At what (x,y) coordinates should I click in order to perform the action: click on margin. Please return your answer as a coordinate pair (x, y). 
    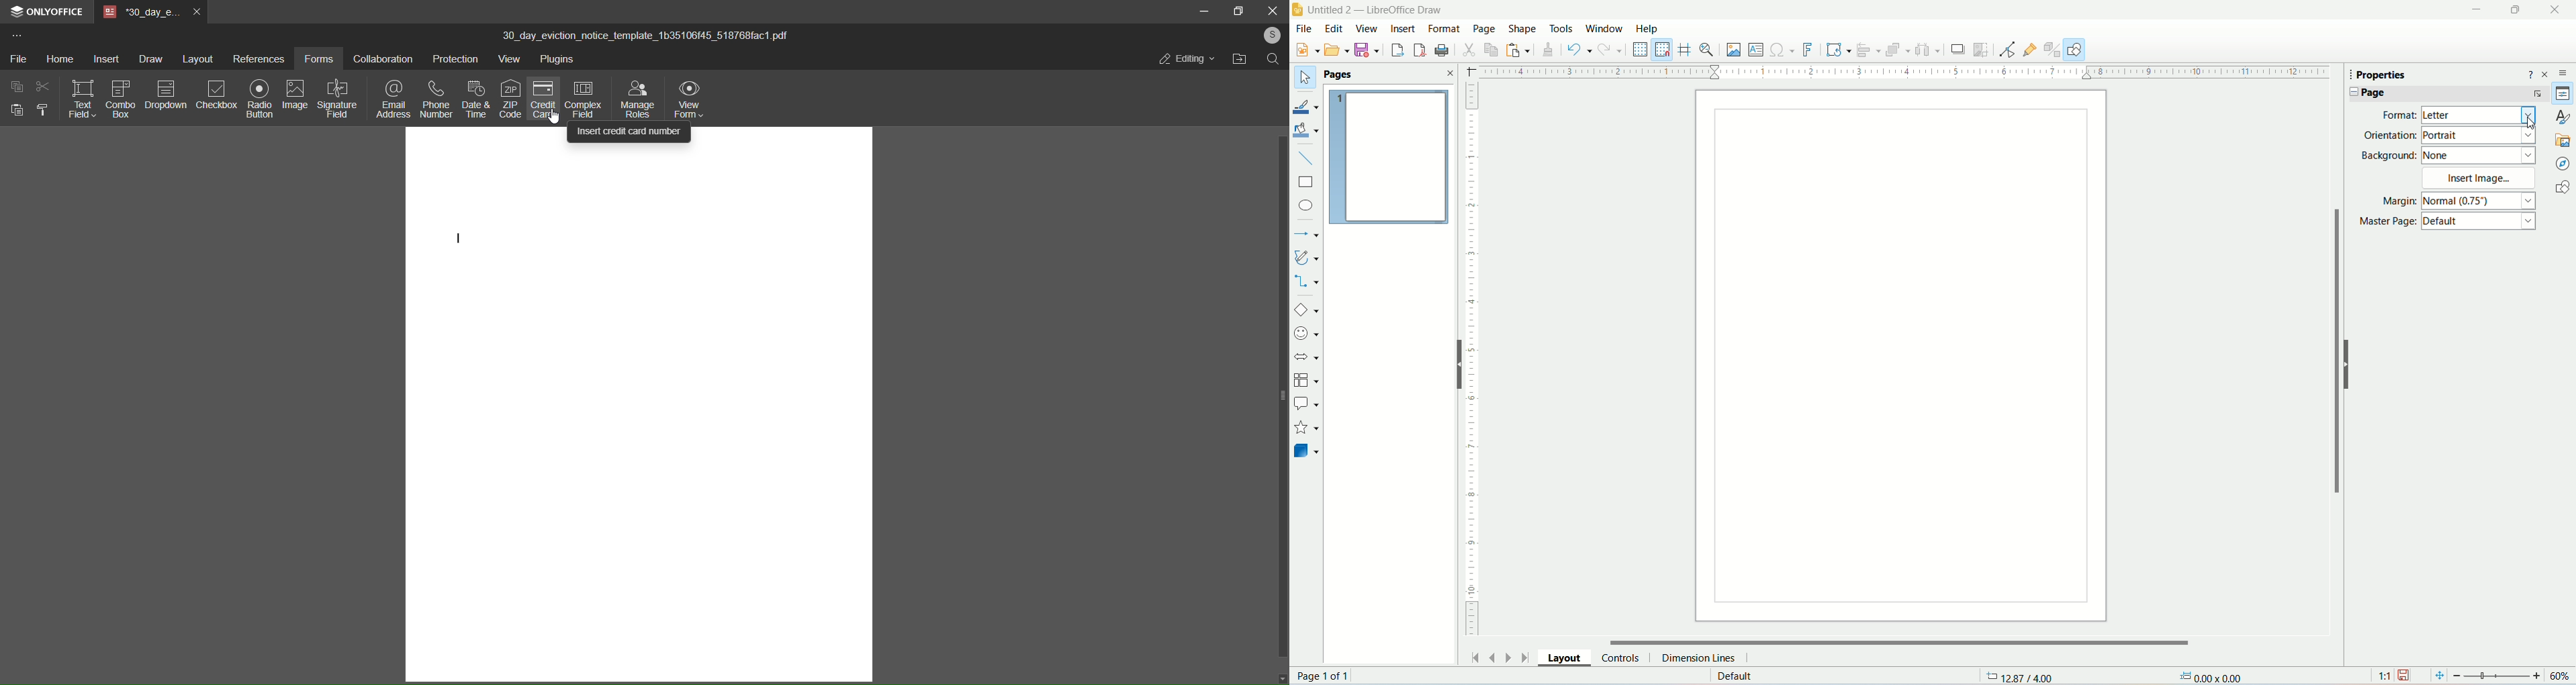
    Looking at the image, I should click on (2456, 200).